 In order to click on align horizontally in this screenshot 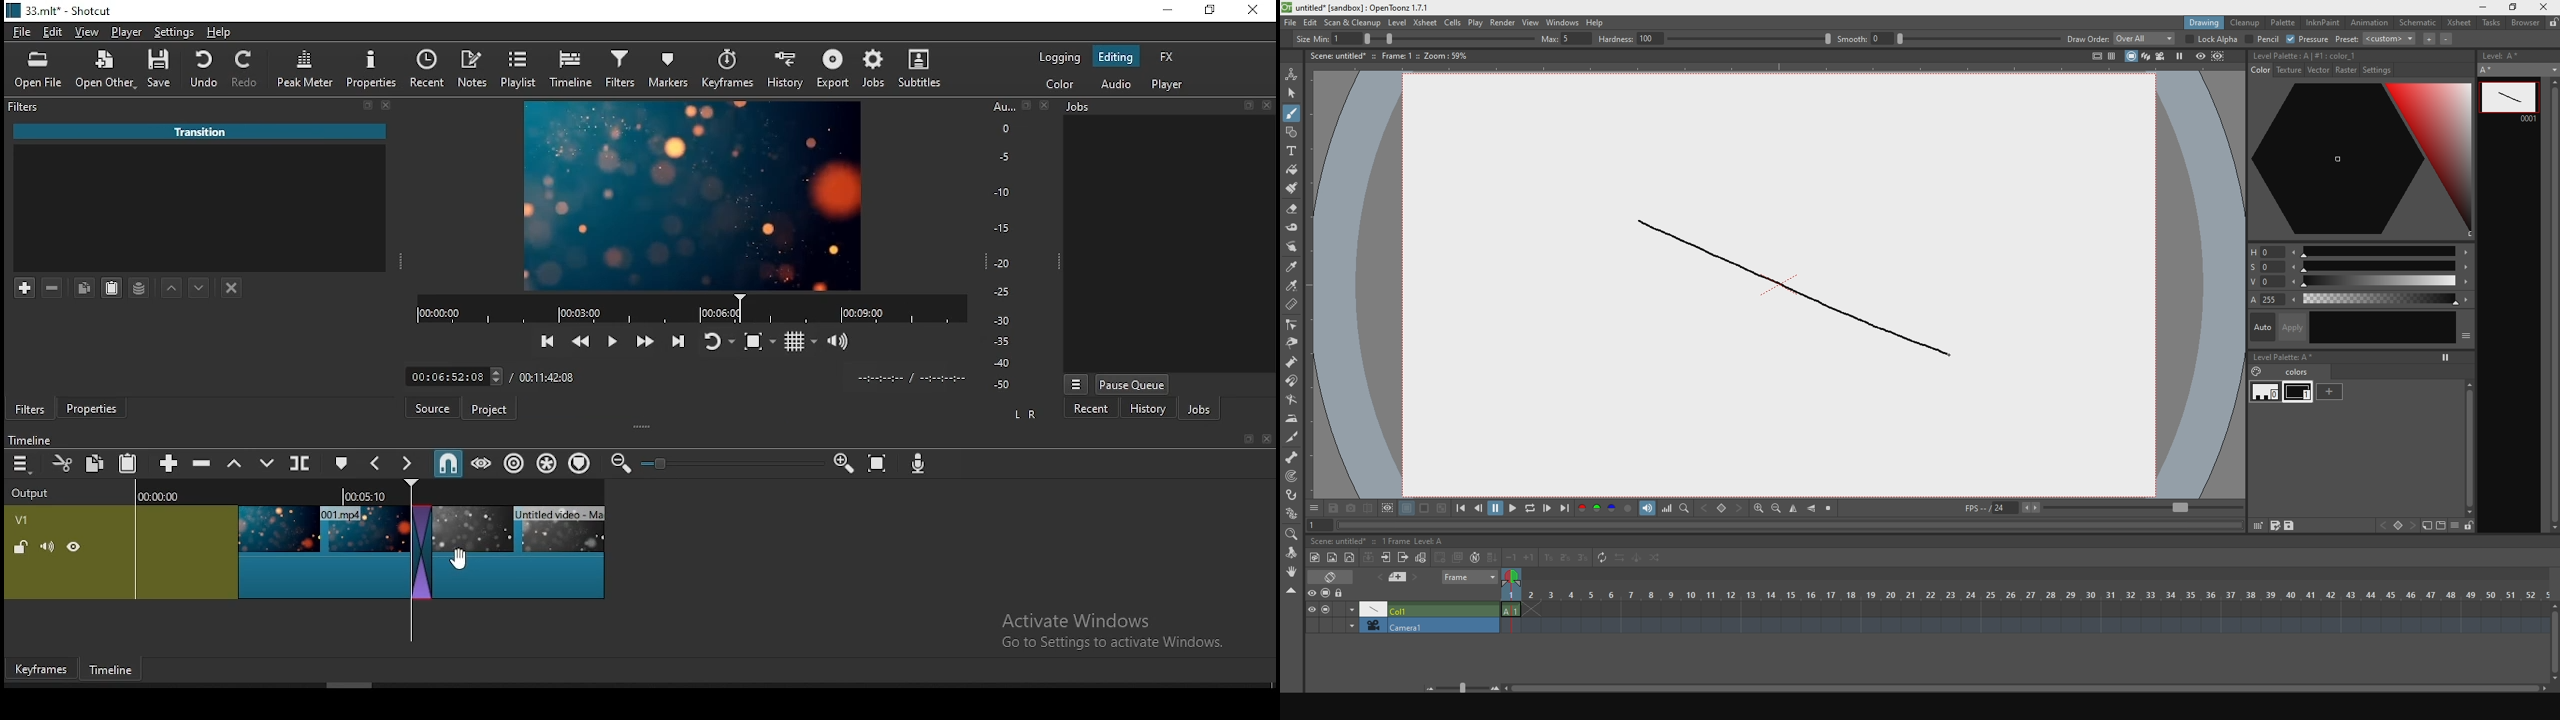, I will do `click(1813, 509)`.